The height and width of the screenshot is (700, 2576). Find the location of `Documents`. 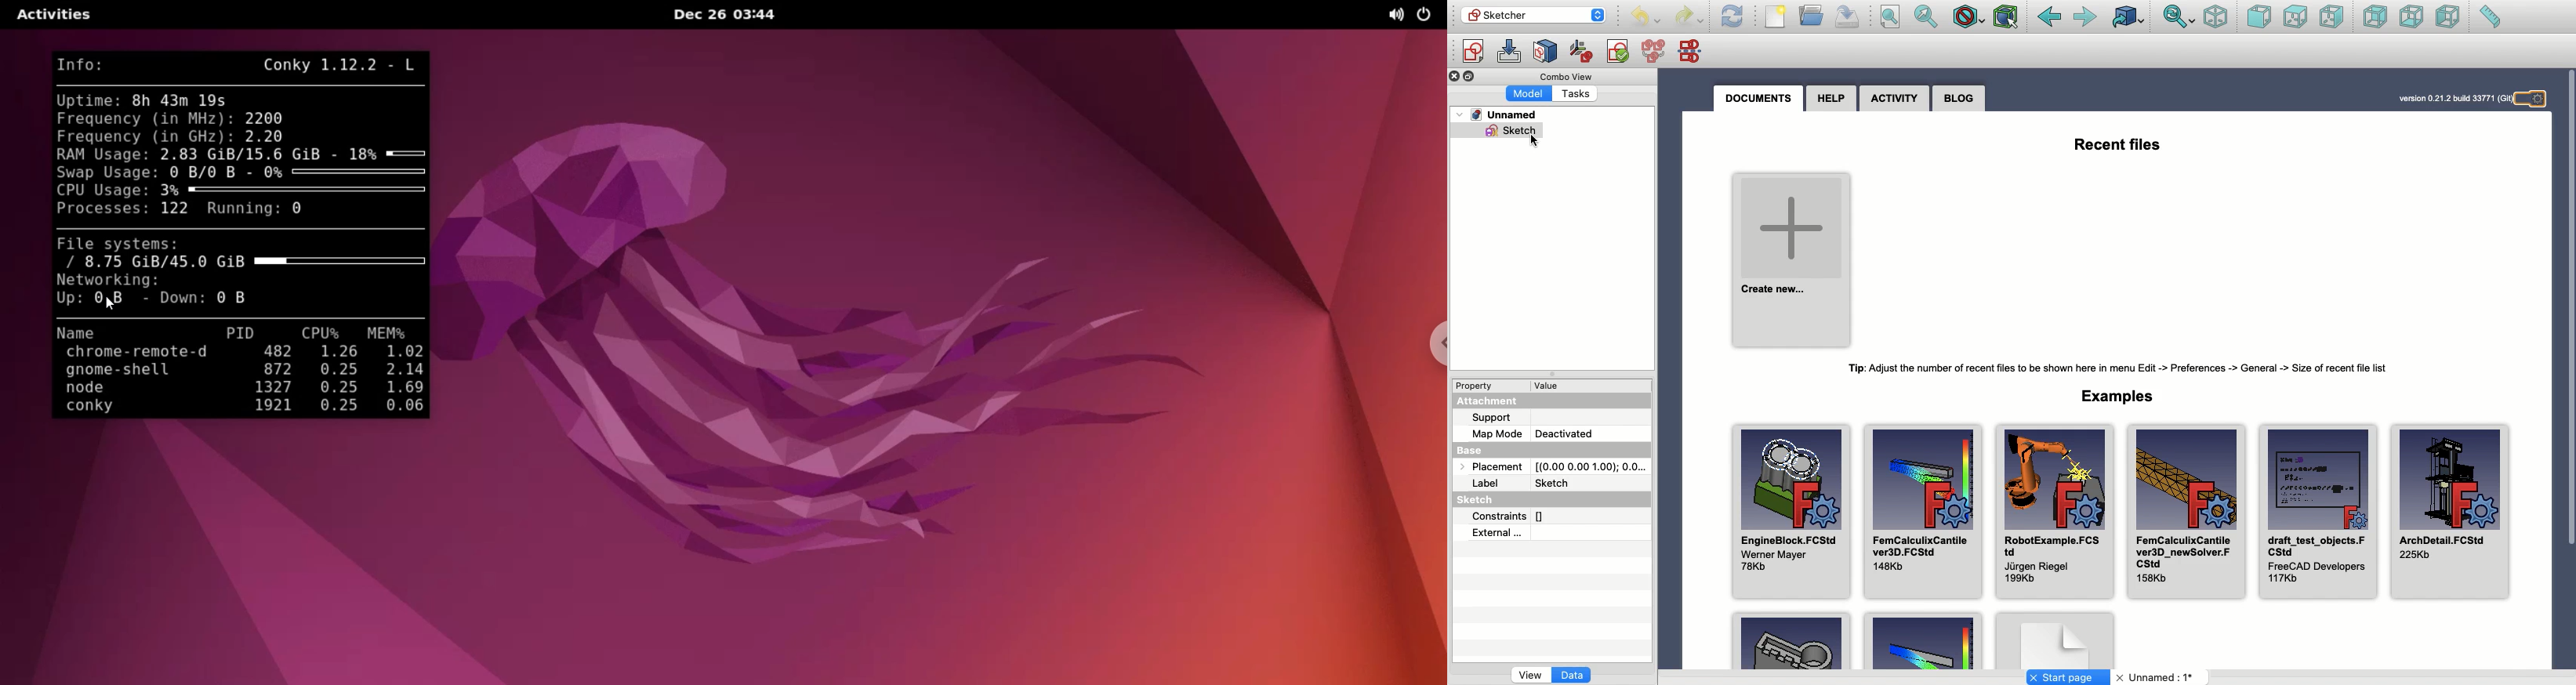

Documents is located at coordinates (1763, 99).